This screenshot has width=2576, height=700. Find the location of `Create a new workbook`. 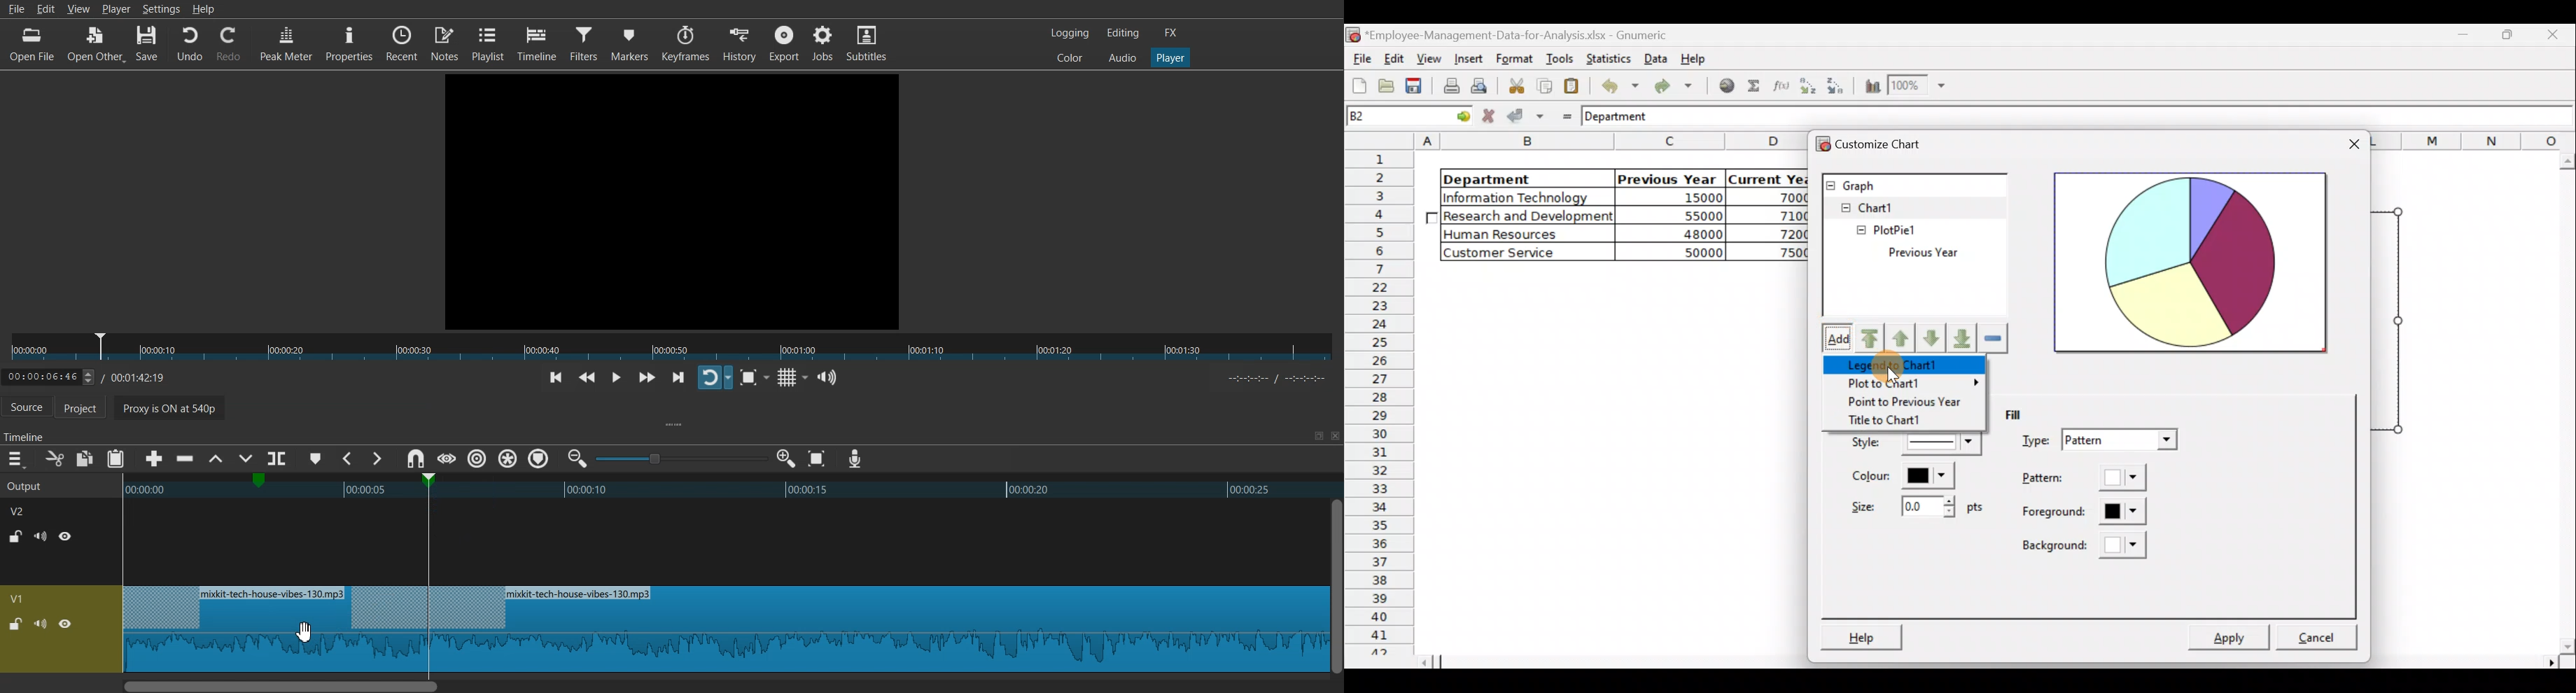

Create a new workbook is located at coordinates (1359, 85).